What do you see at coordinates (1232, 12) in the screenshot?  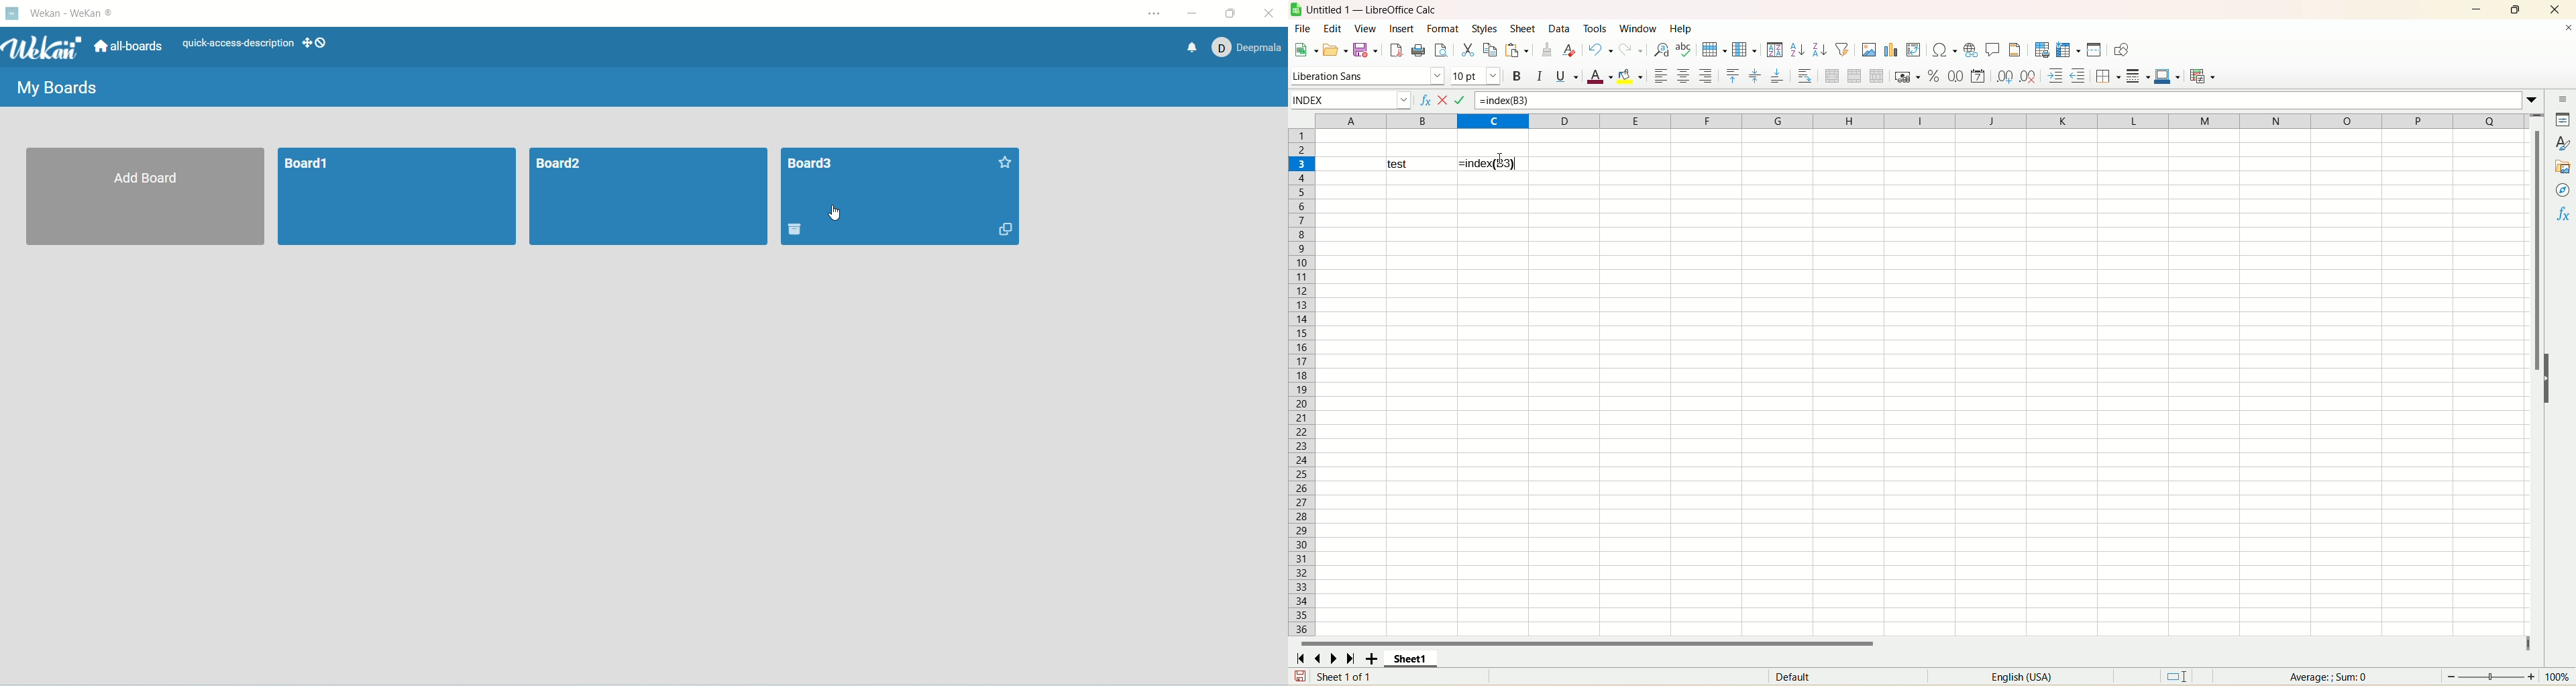 I see `maximize` at bounding box center [1232, 12].